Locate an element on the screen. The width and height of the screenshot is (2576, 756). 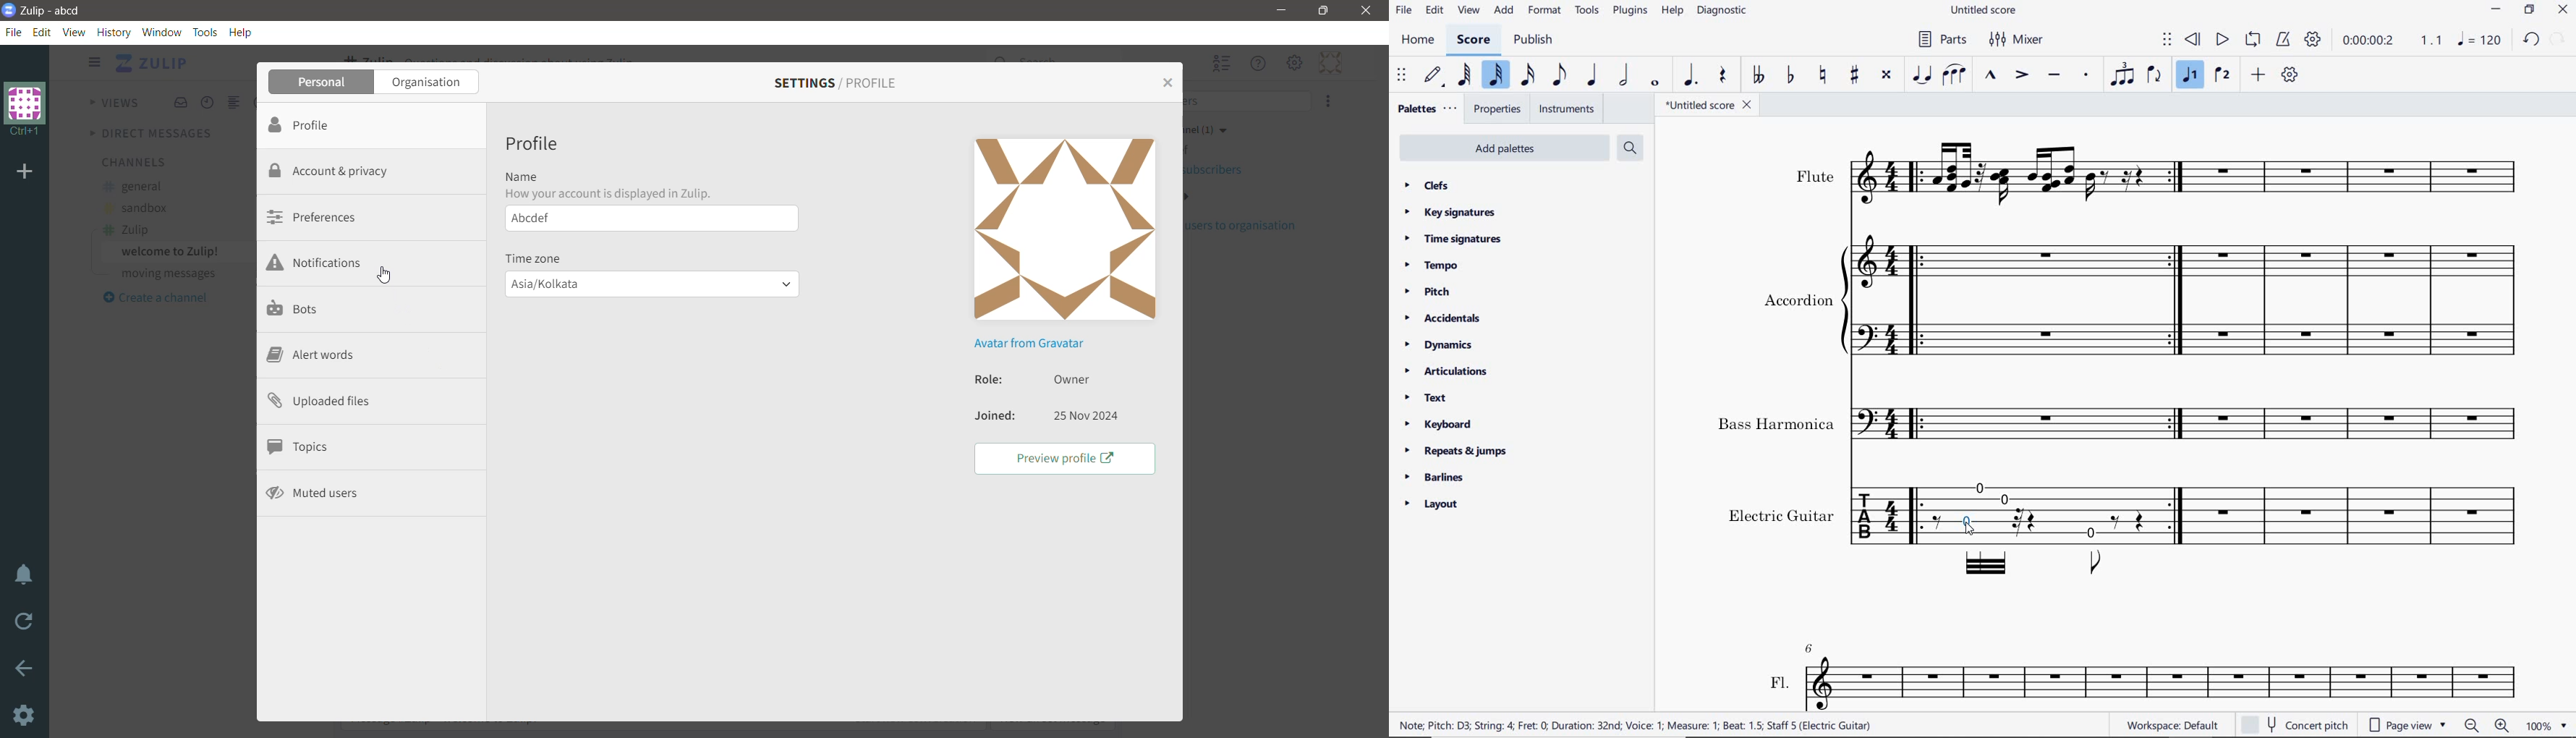
restore down is located at coordinates (2558, 40).